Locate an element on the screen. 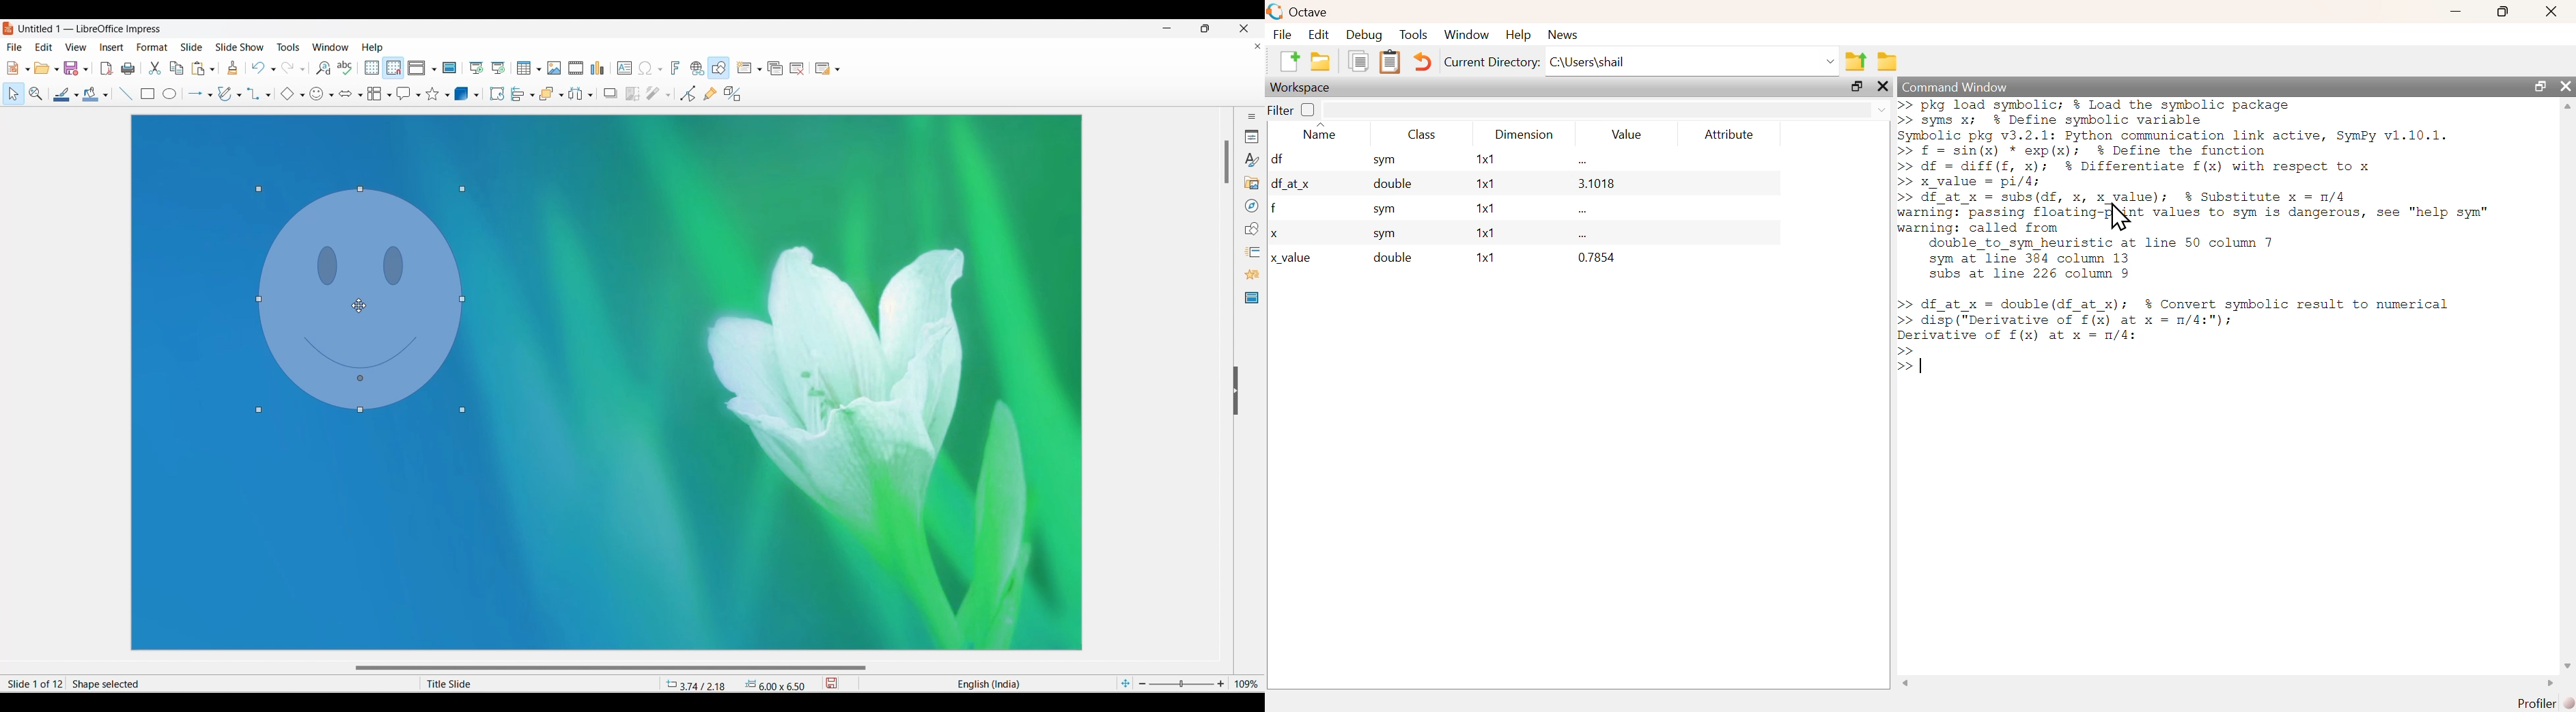 Image resolution: width=2576 pixels, height=728 pixels. Selected flowchart is located at coordinates (375, 94).